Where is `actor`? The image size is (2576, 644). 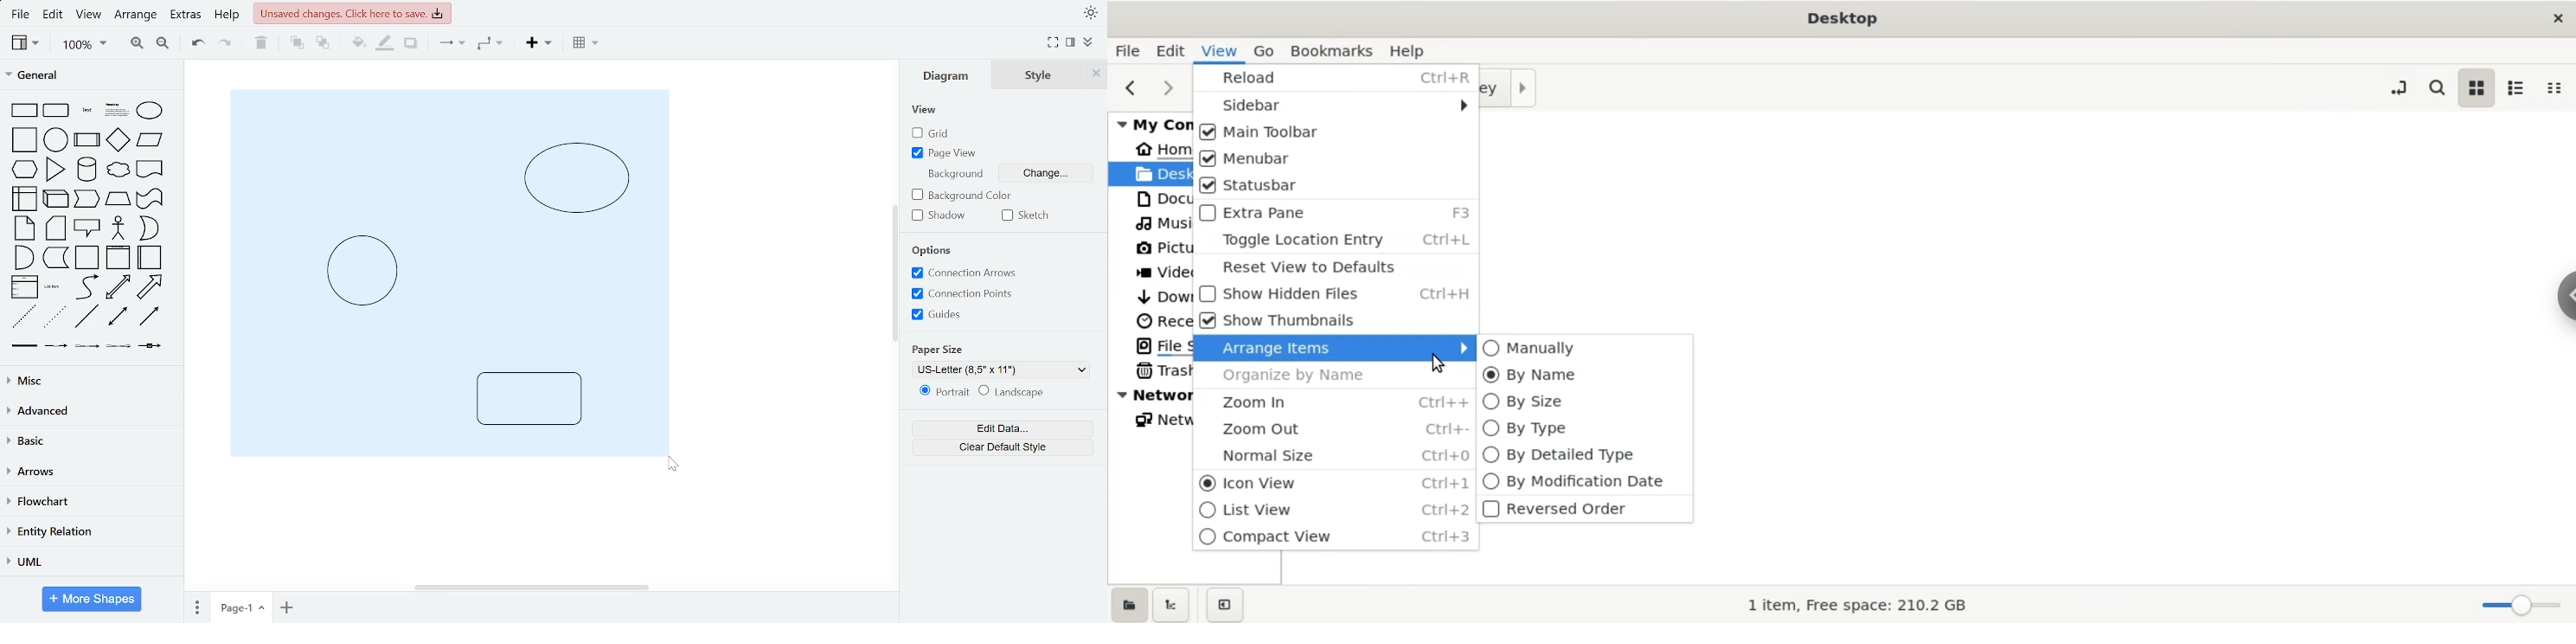
actor is located at coordinates (119, 228).